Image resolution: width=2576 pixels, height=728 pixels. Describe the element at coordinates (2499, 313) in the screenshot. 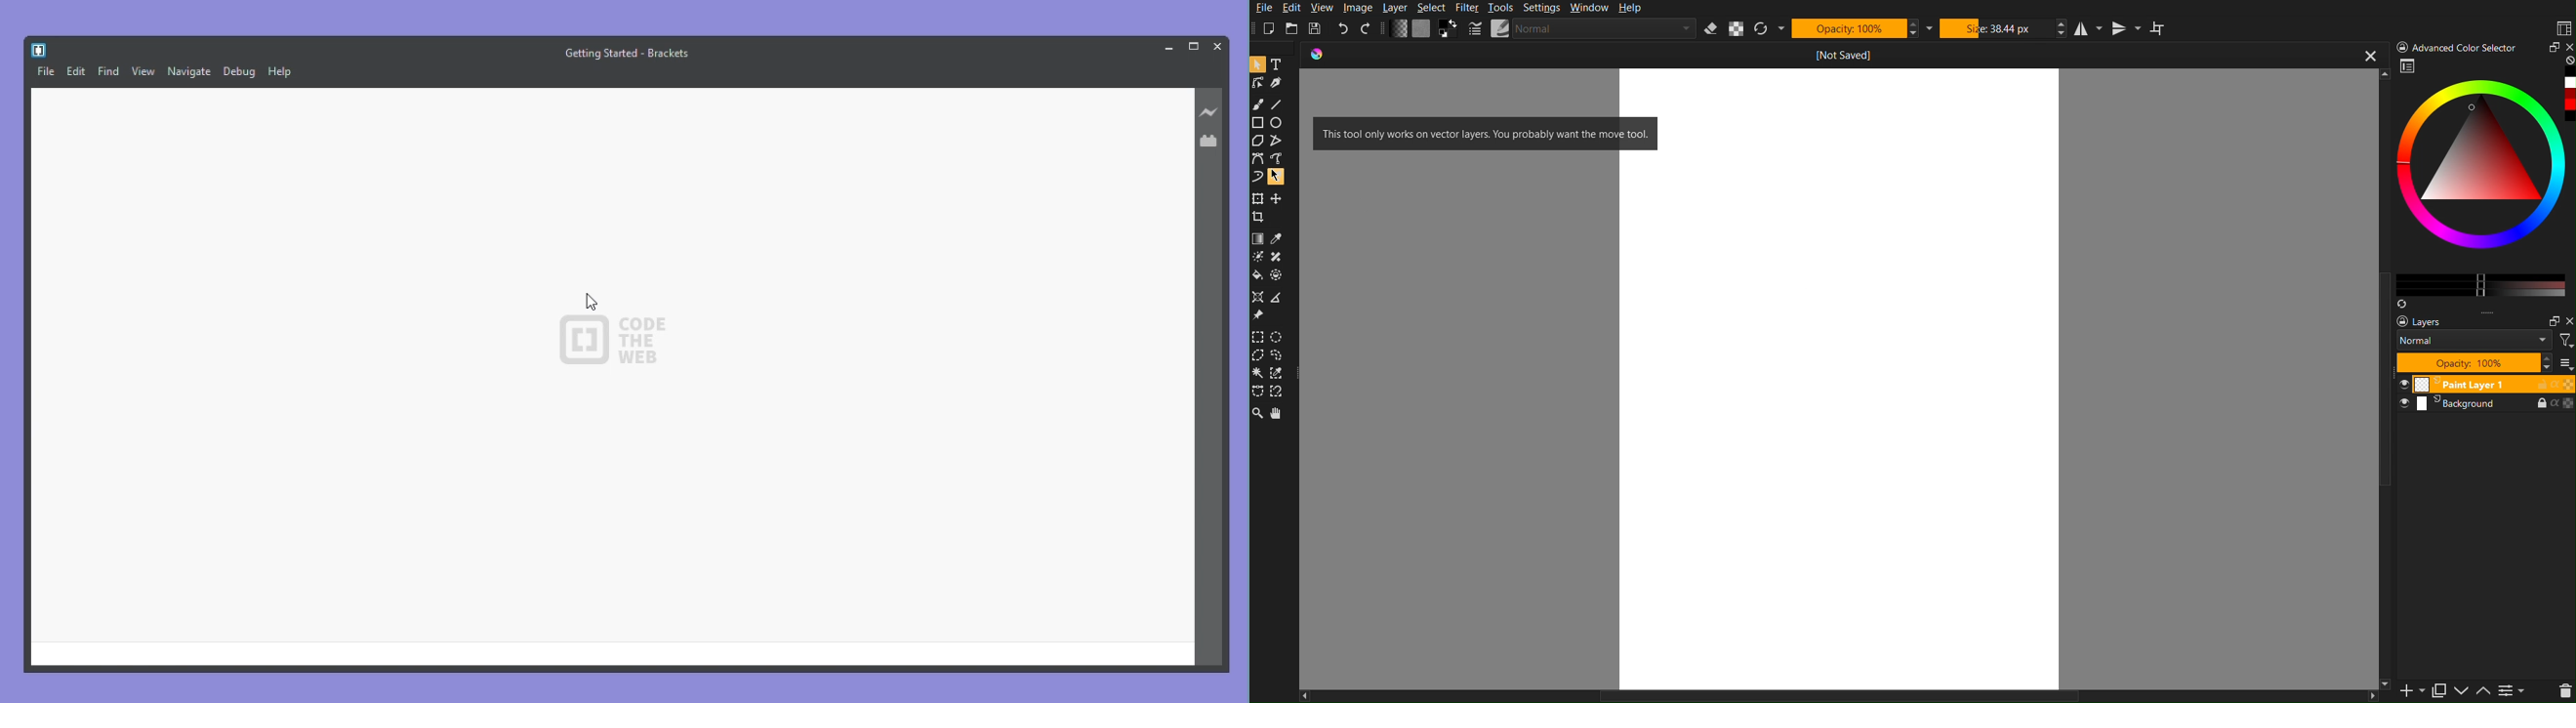

I see `more` at that location.